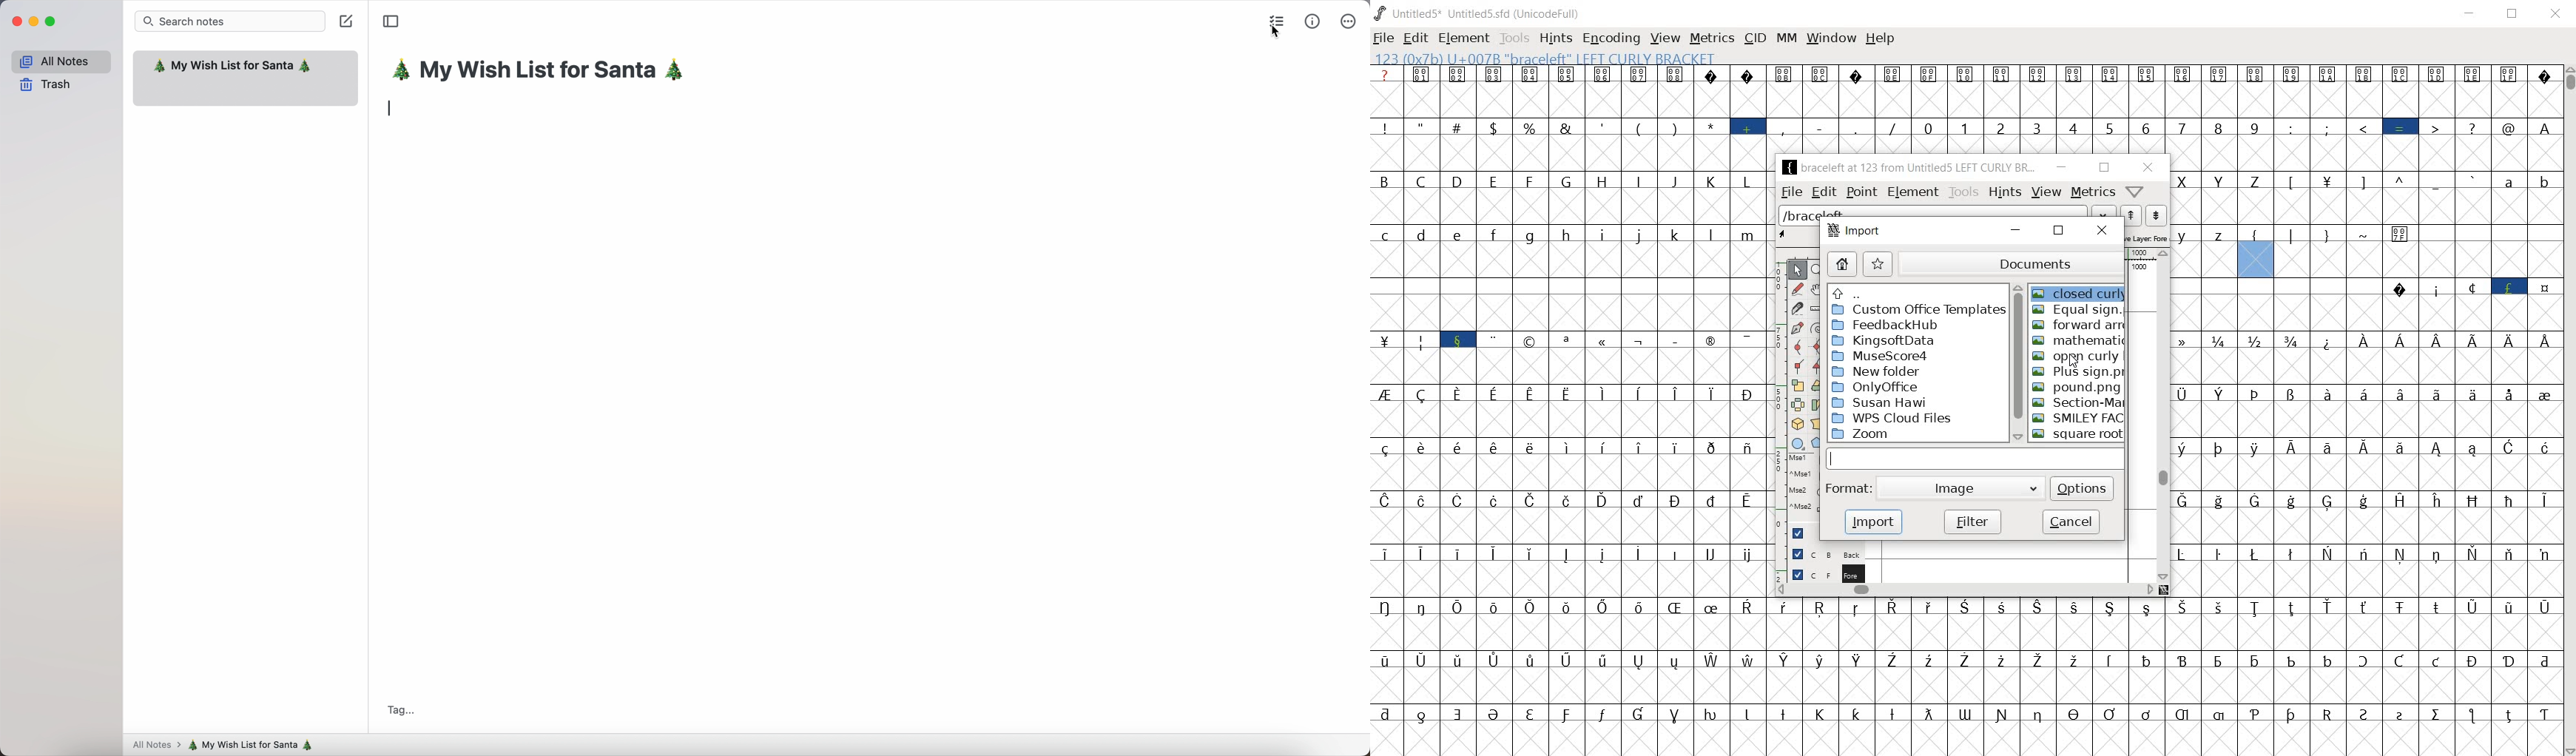 This screenshot has width=2576, height=756. Describe the element at coordinates (1974, 459) in the screenshot. I see `input FIELD` at that location.